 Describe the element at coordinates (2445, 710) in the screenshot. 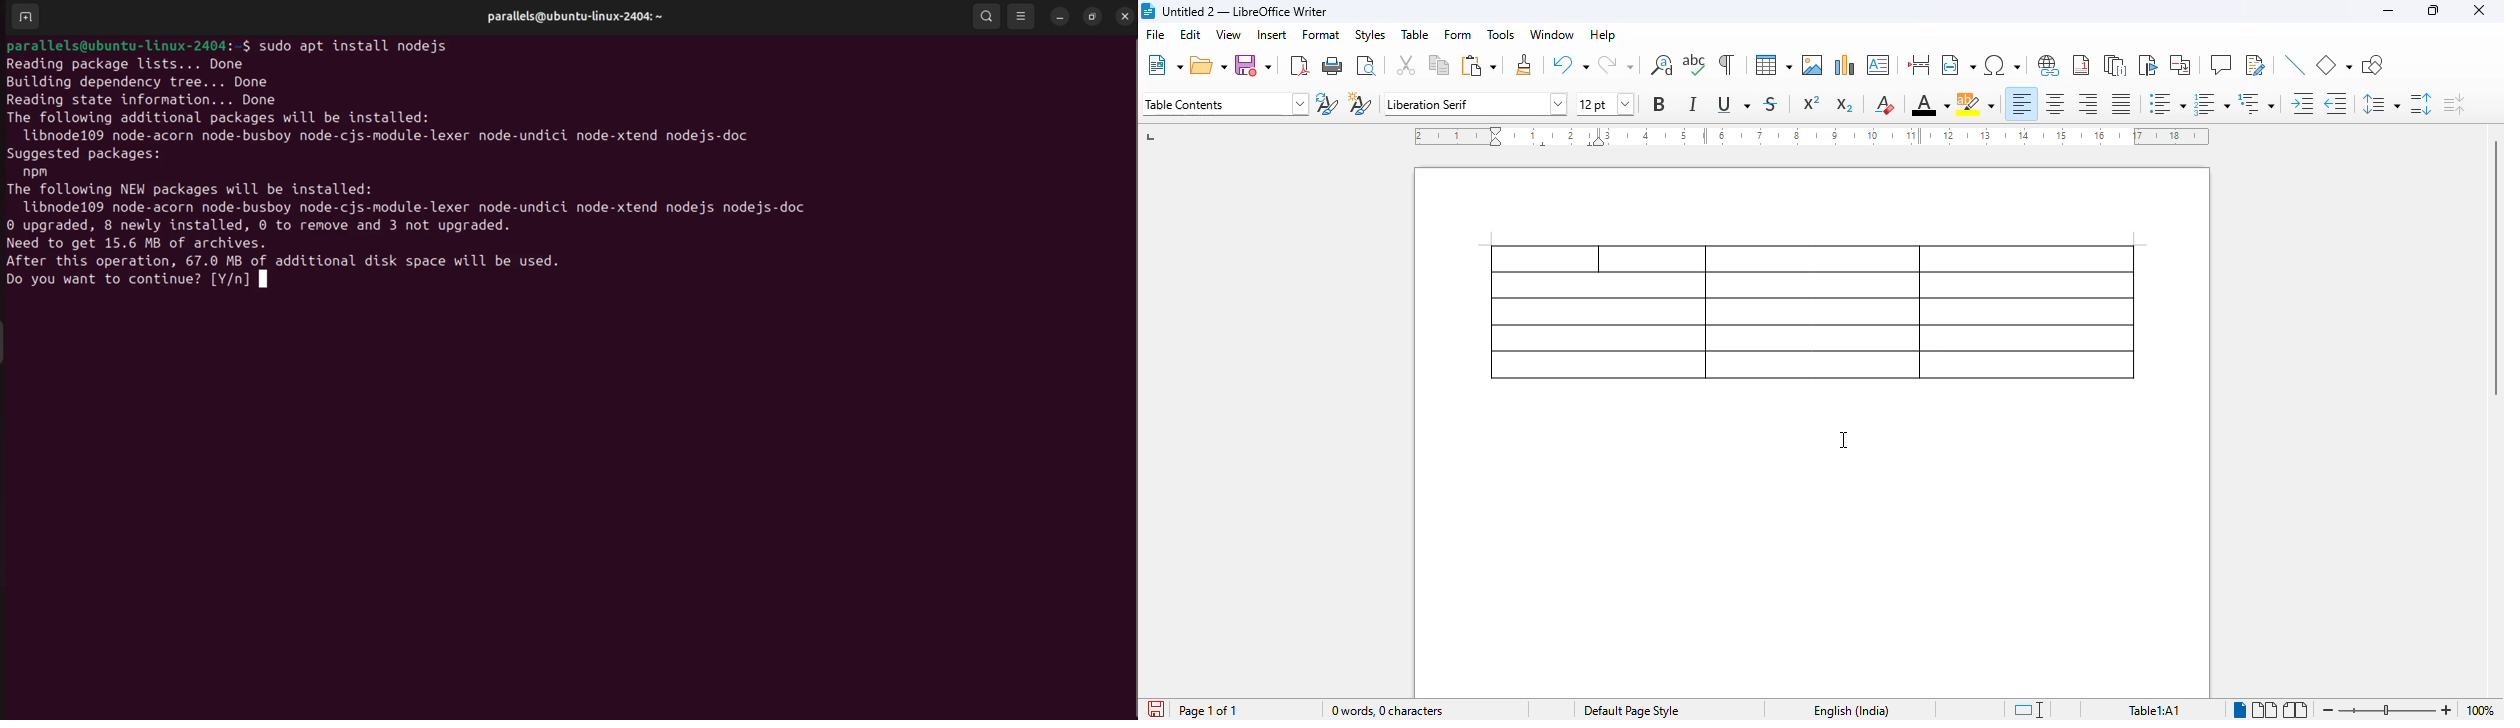

I see `zoom in` at that location.